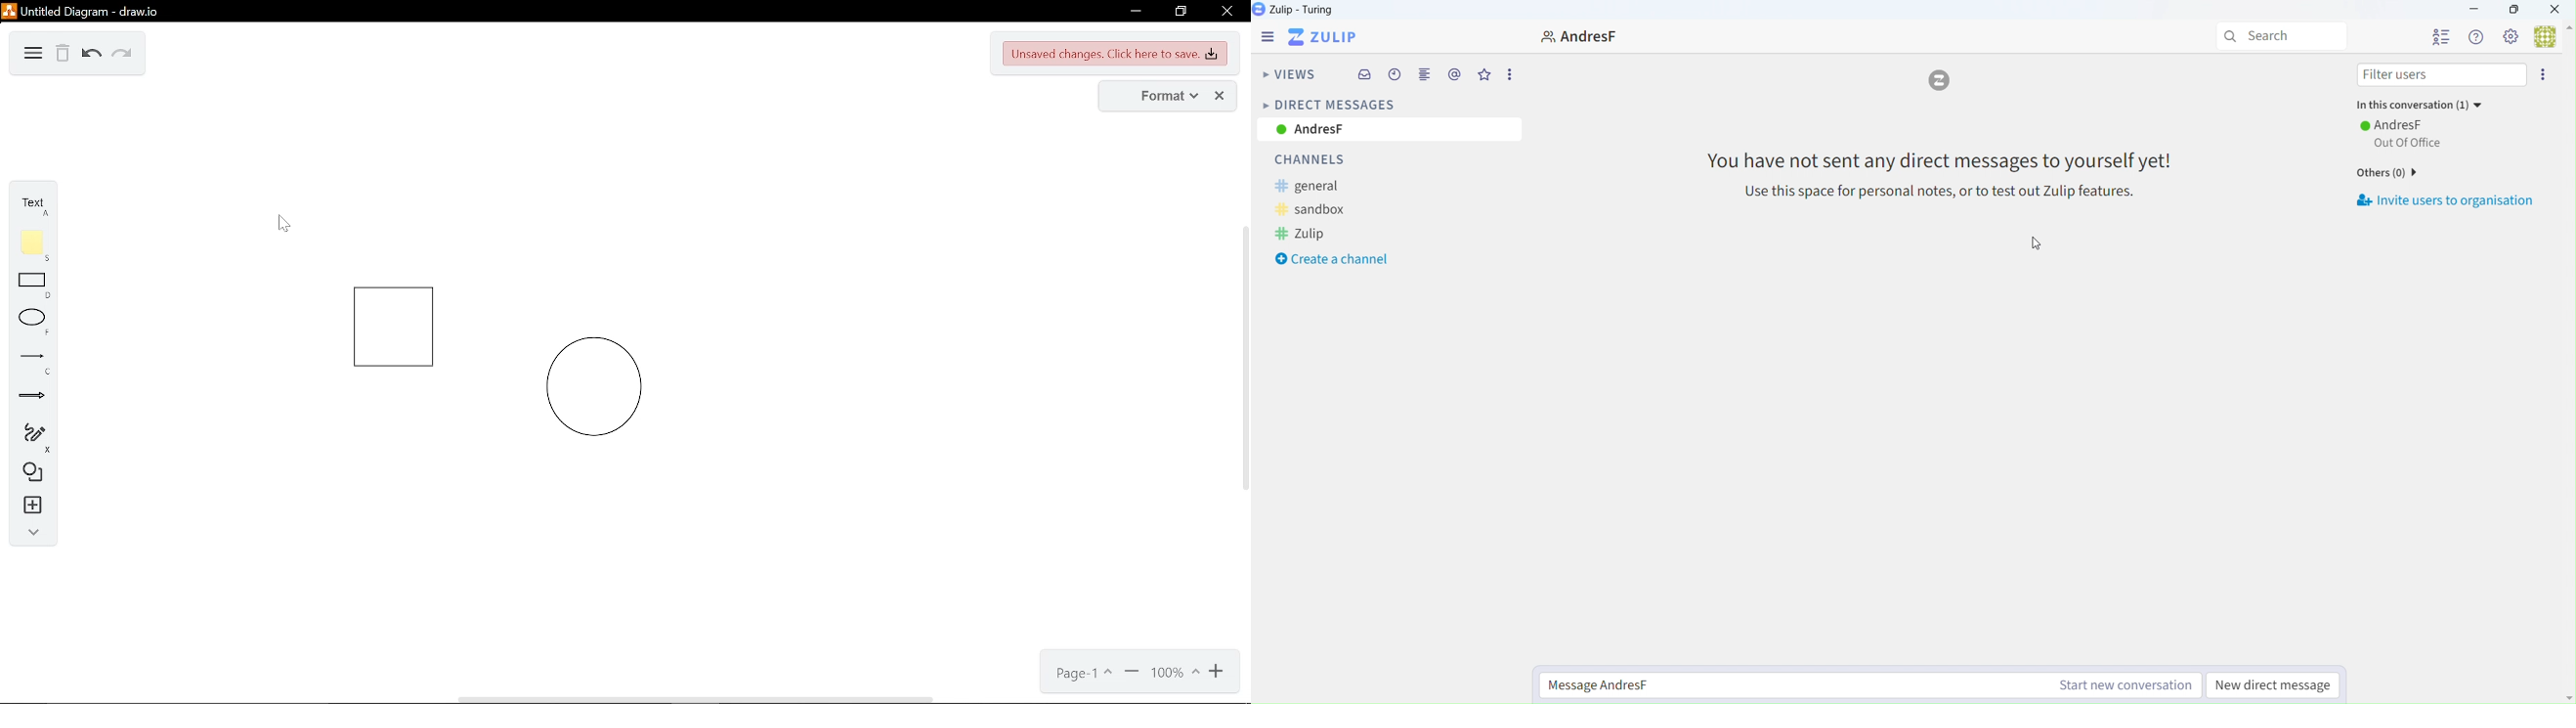 This screenshot has width=2576, height=728. I want to click on Schedule, so click(1395, 77).